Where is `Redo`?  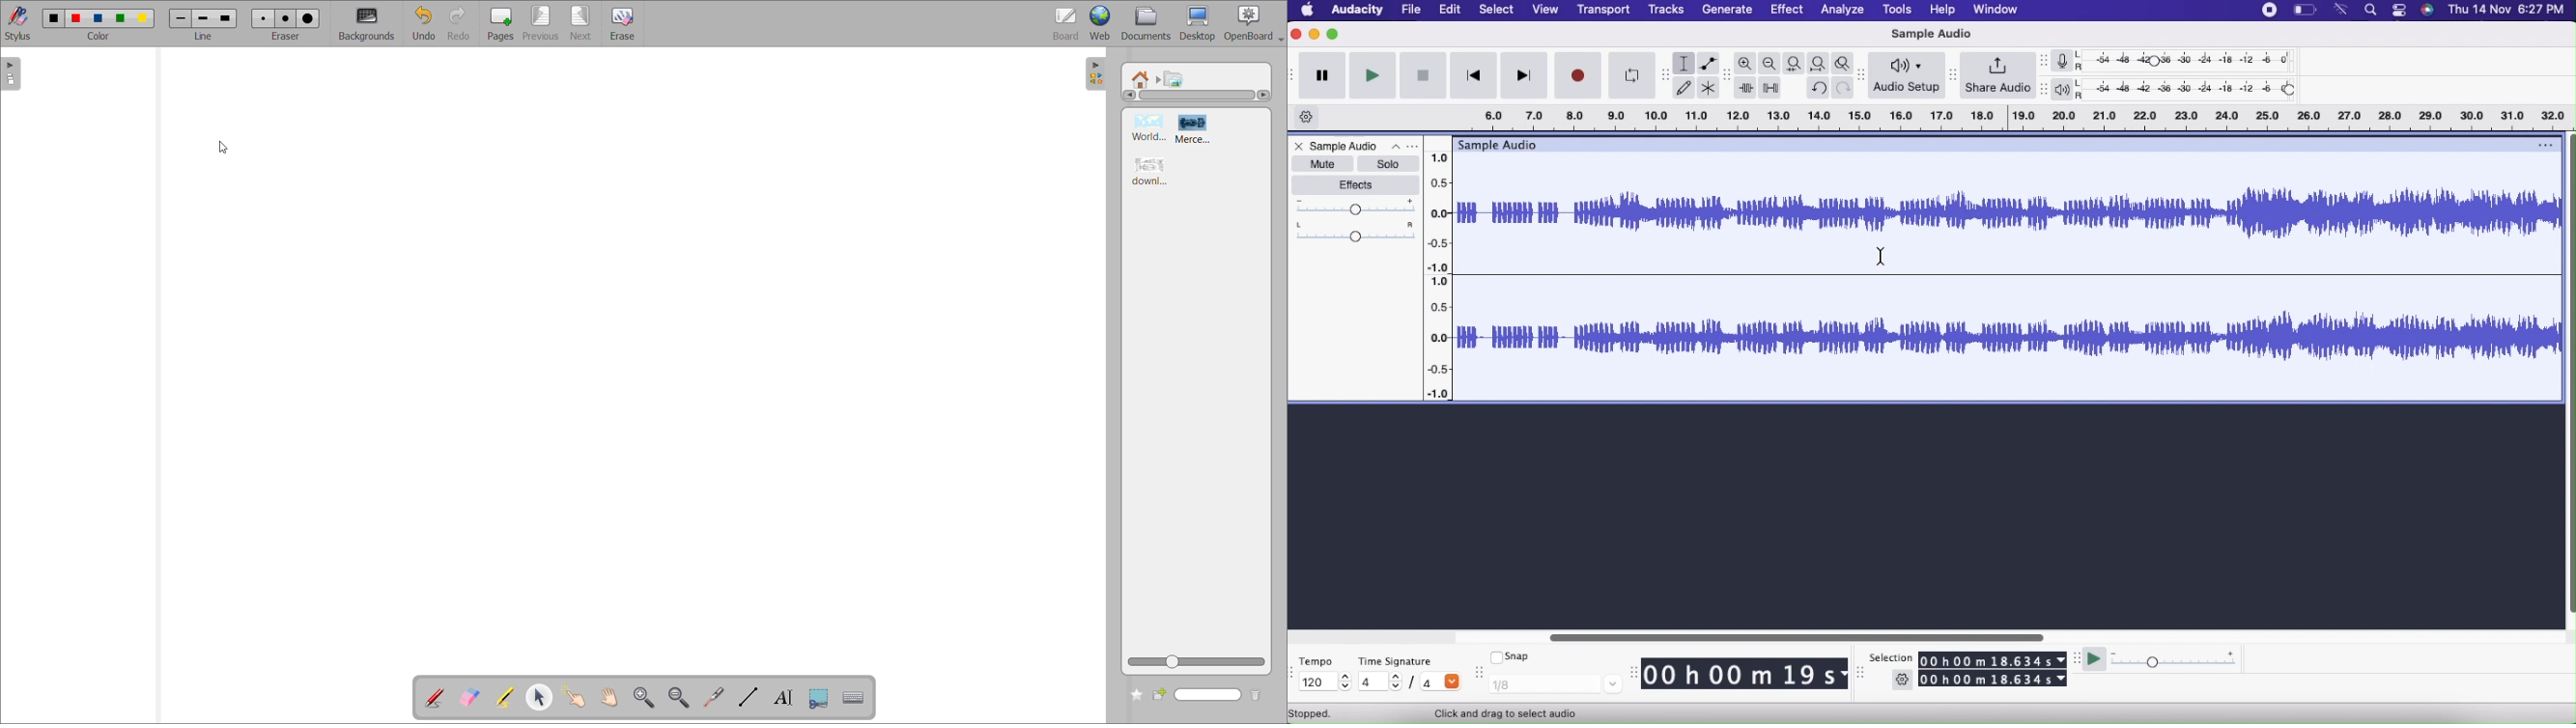
Redo is located at coordinates (1843, 89).